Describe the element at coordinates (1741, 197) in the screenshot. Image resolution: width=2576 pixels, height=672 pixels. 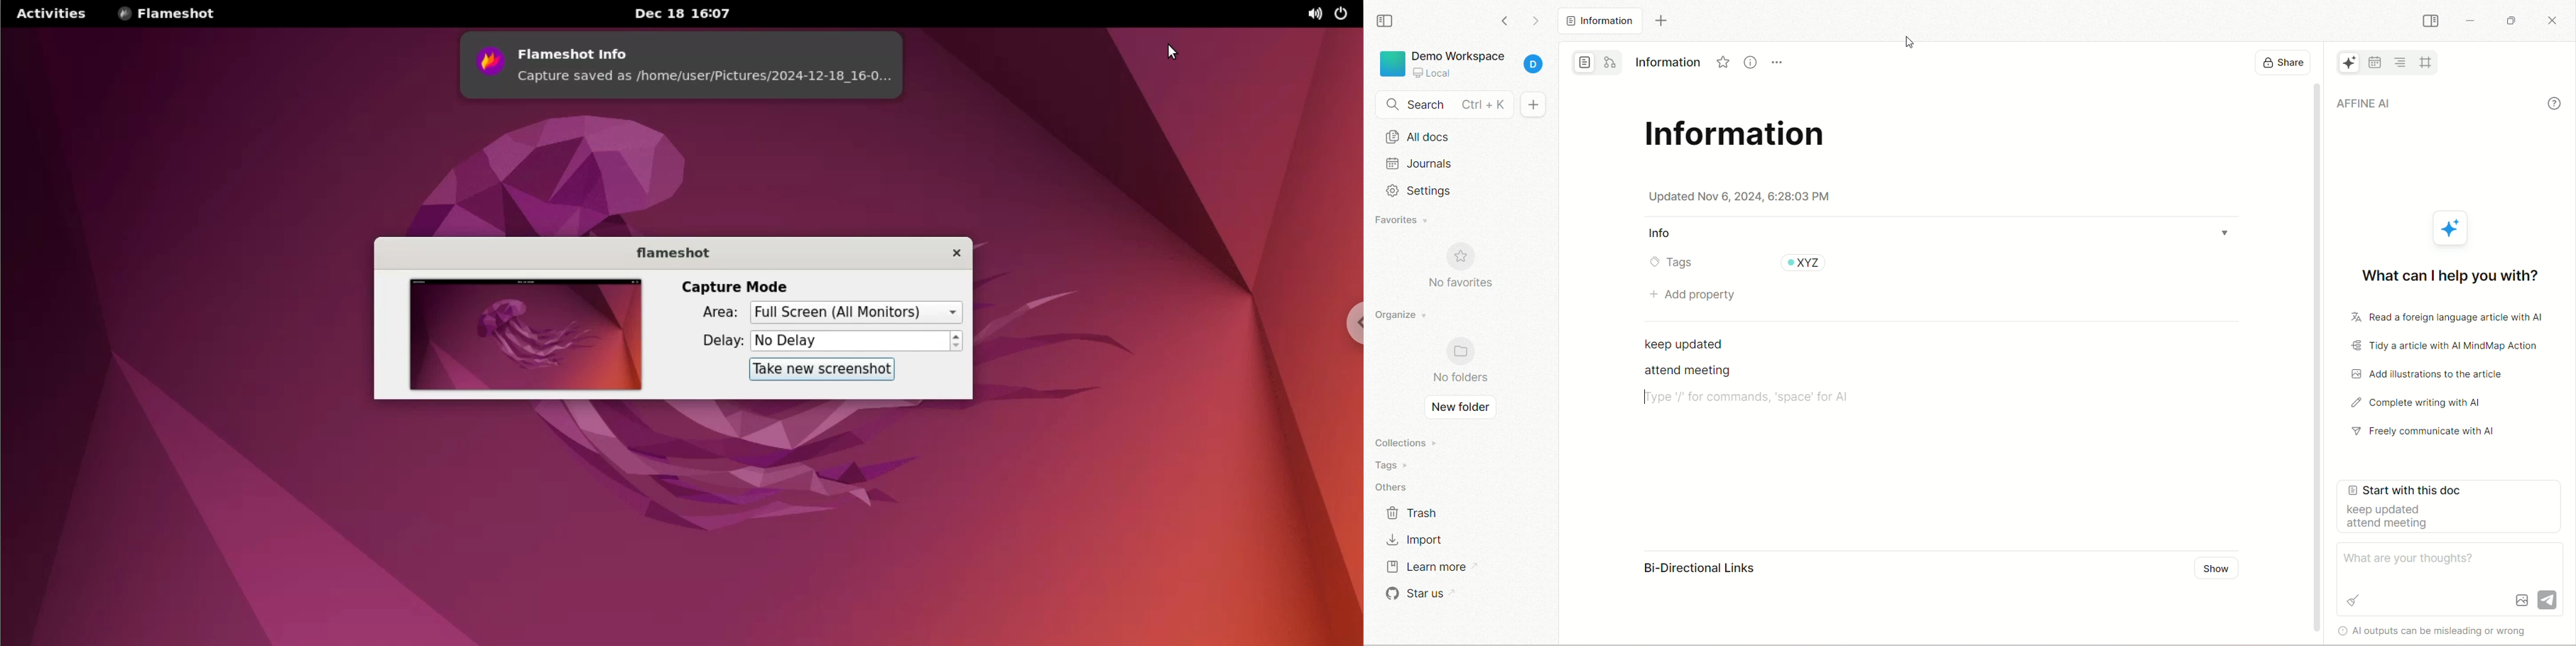
I see `date & time` at that location.